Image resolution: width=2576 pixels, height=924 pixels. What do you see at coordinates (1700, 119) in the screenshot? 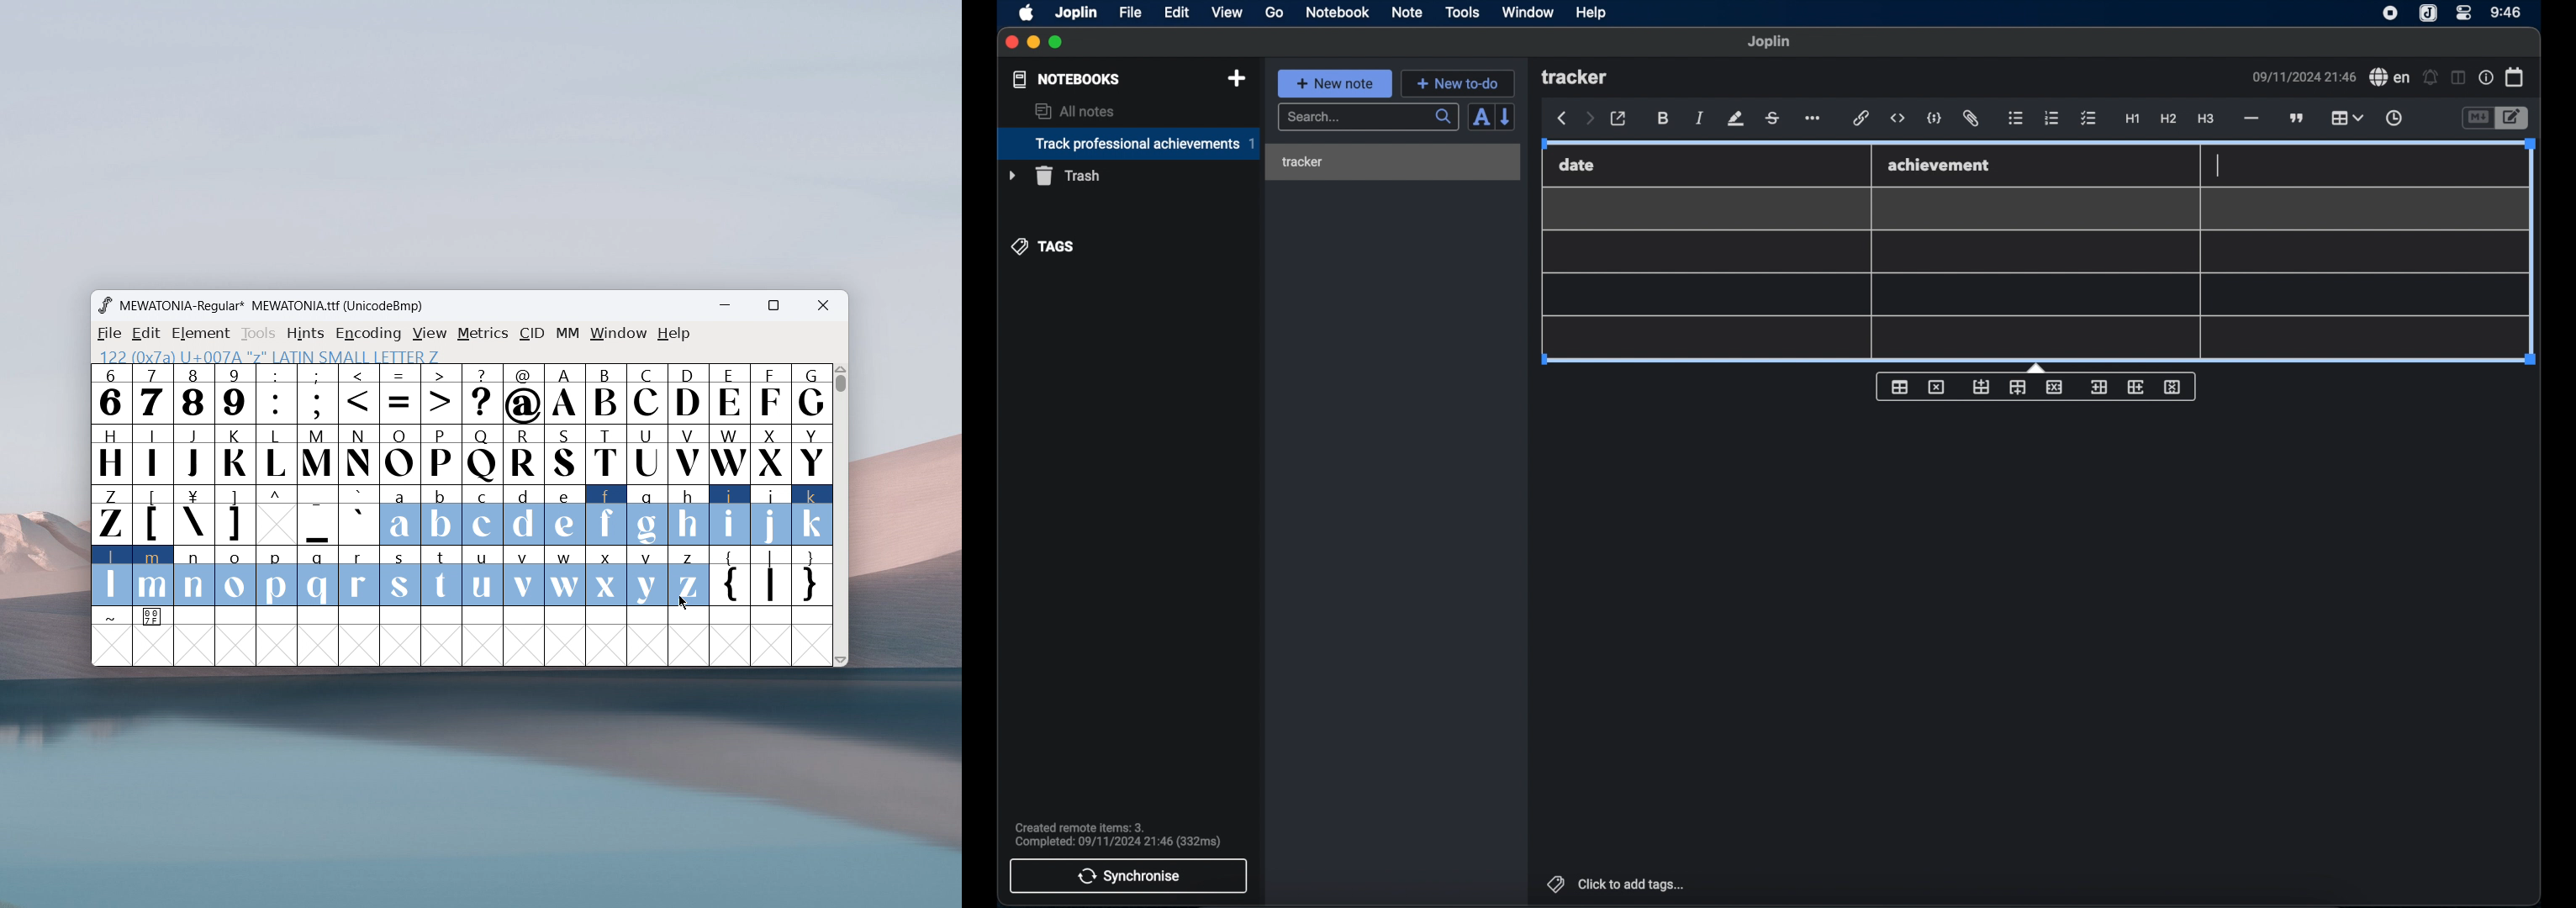
I see `italic` at bounding box center [1700, 119].